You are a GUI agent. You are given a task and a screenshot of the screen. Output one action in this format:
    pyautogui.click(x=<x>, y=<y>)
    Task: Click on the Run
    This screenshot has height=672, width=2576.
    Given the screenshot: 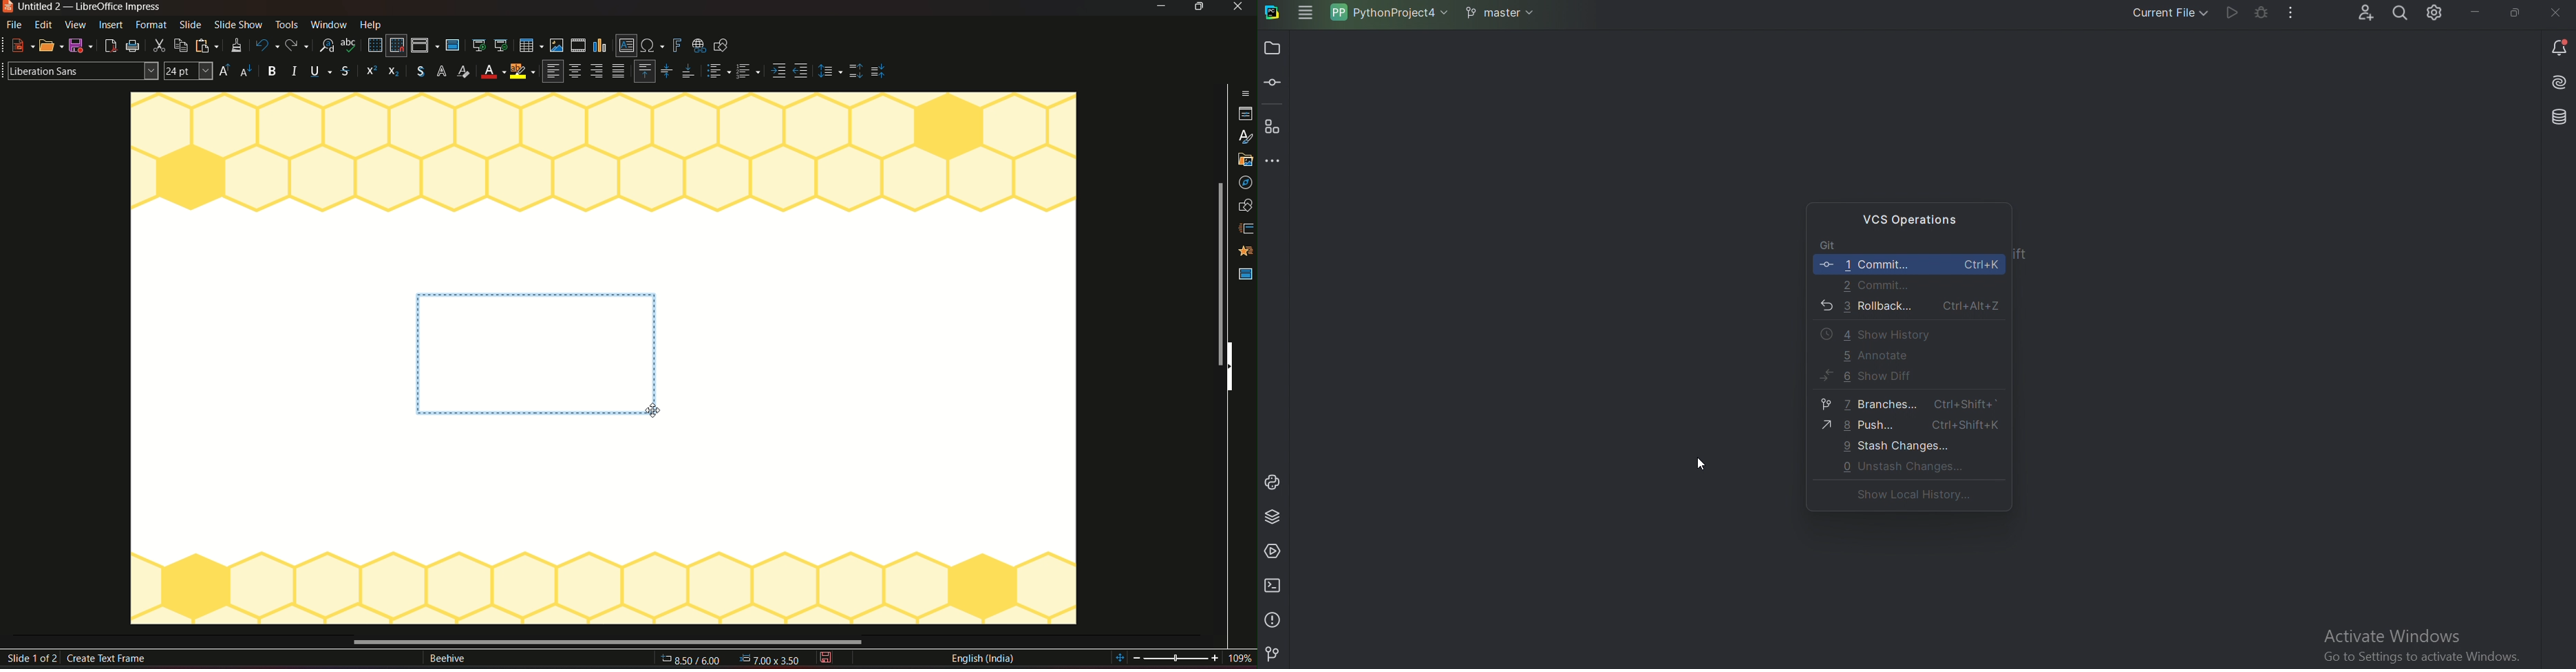 What is the action you would take?
    pyautogui.click(x=2228, y=14)
    